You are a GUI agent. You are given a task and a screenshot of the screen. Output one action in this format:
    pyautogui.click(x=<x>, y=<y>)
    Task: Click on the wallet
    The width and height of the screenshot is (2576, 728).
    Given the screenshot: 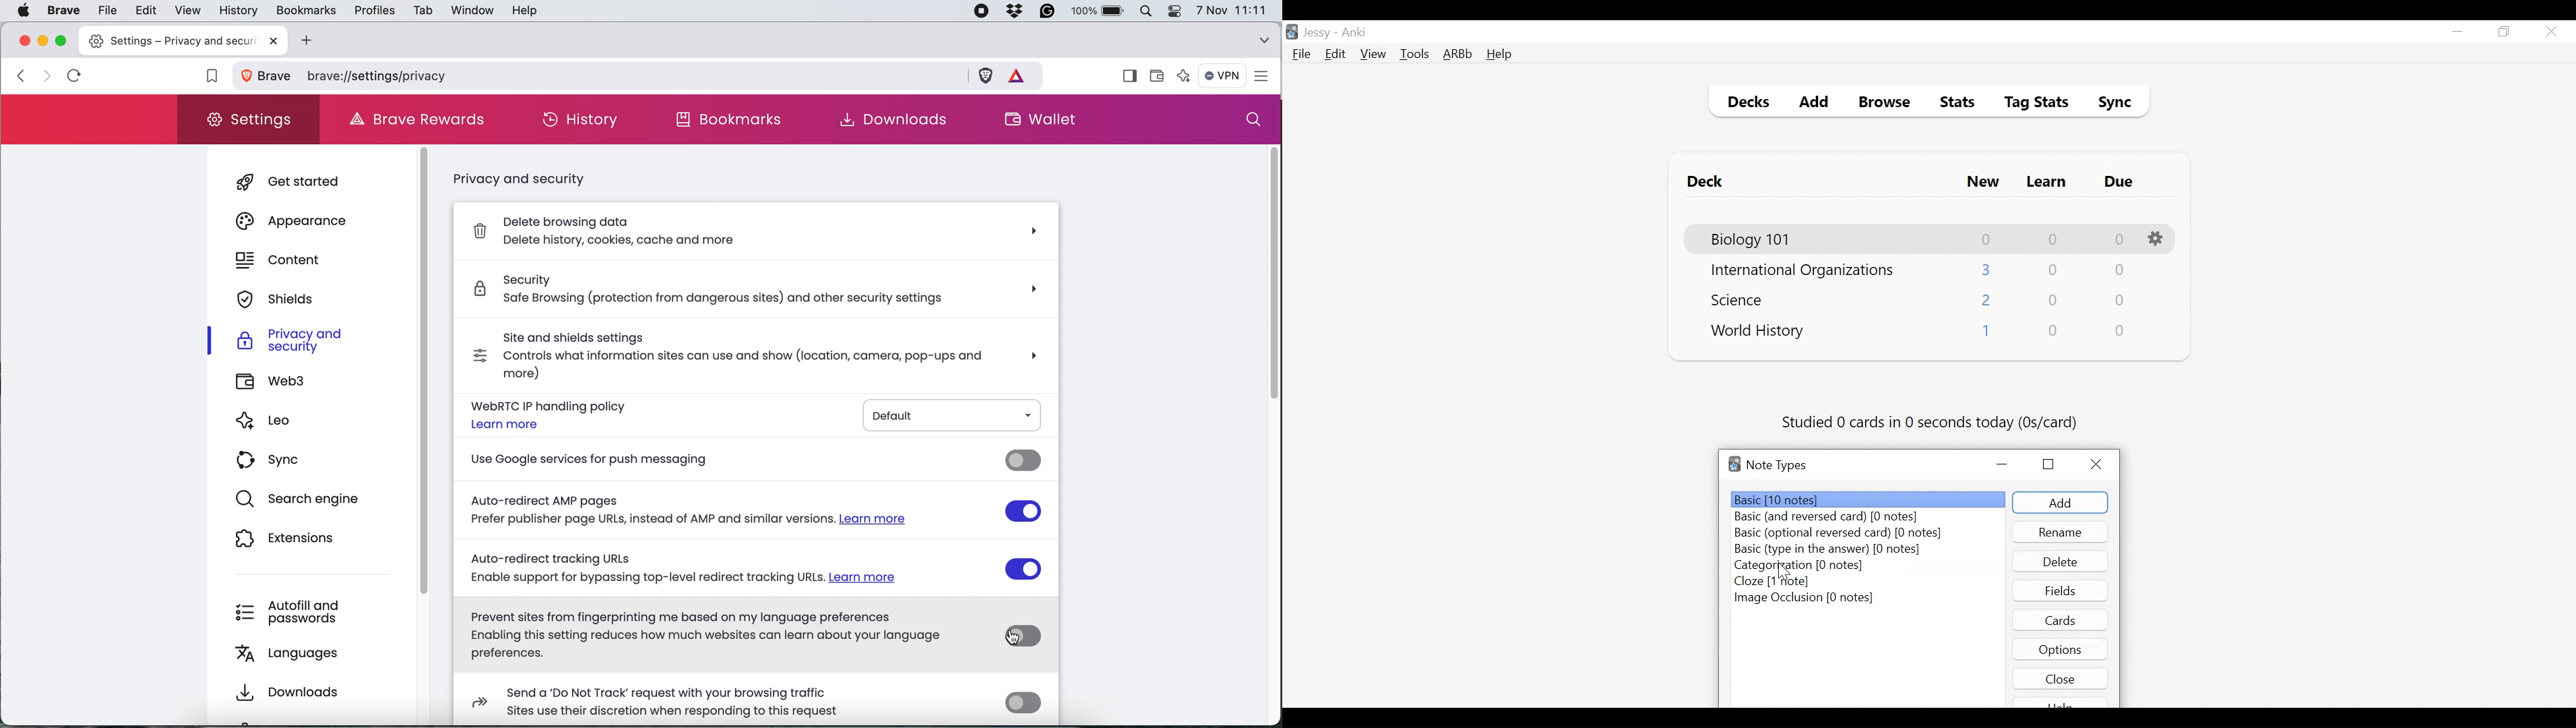 What is the action you would take?
    pyautogui.click(x=1161, y=72)
    